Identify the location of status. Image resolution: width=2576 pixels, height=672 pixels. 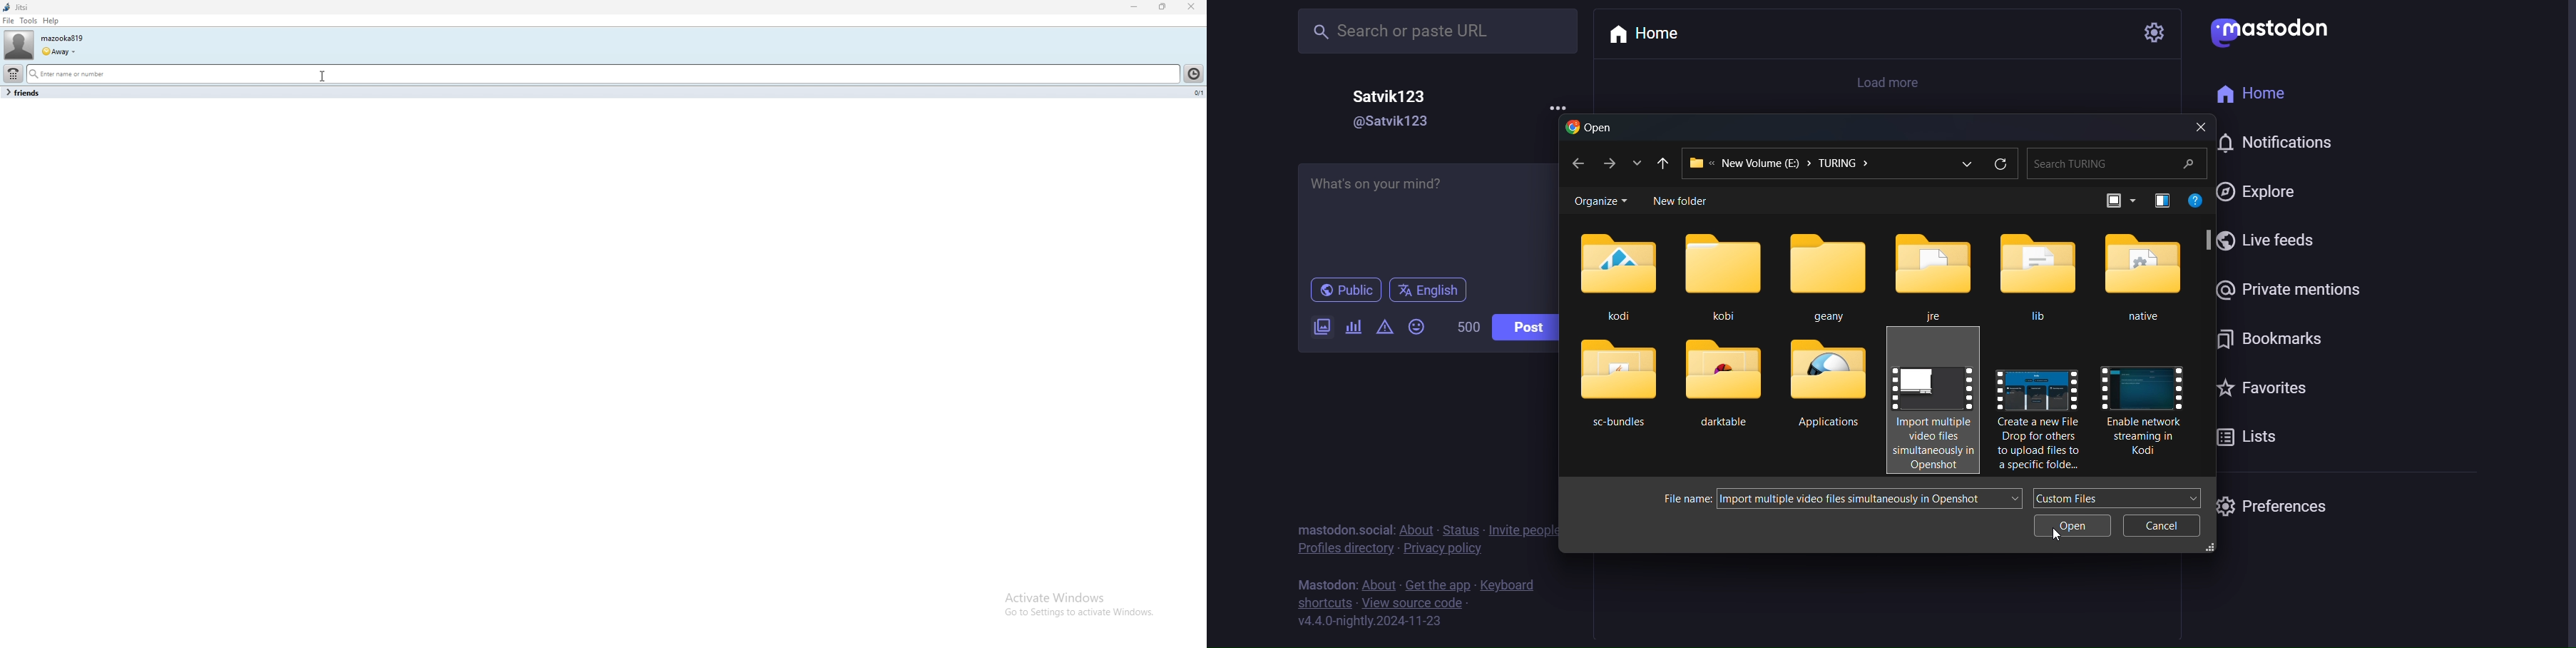
(1460, 530).